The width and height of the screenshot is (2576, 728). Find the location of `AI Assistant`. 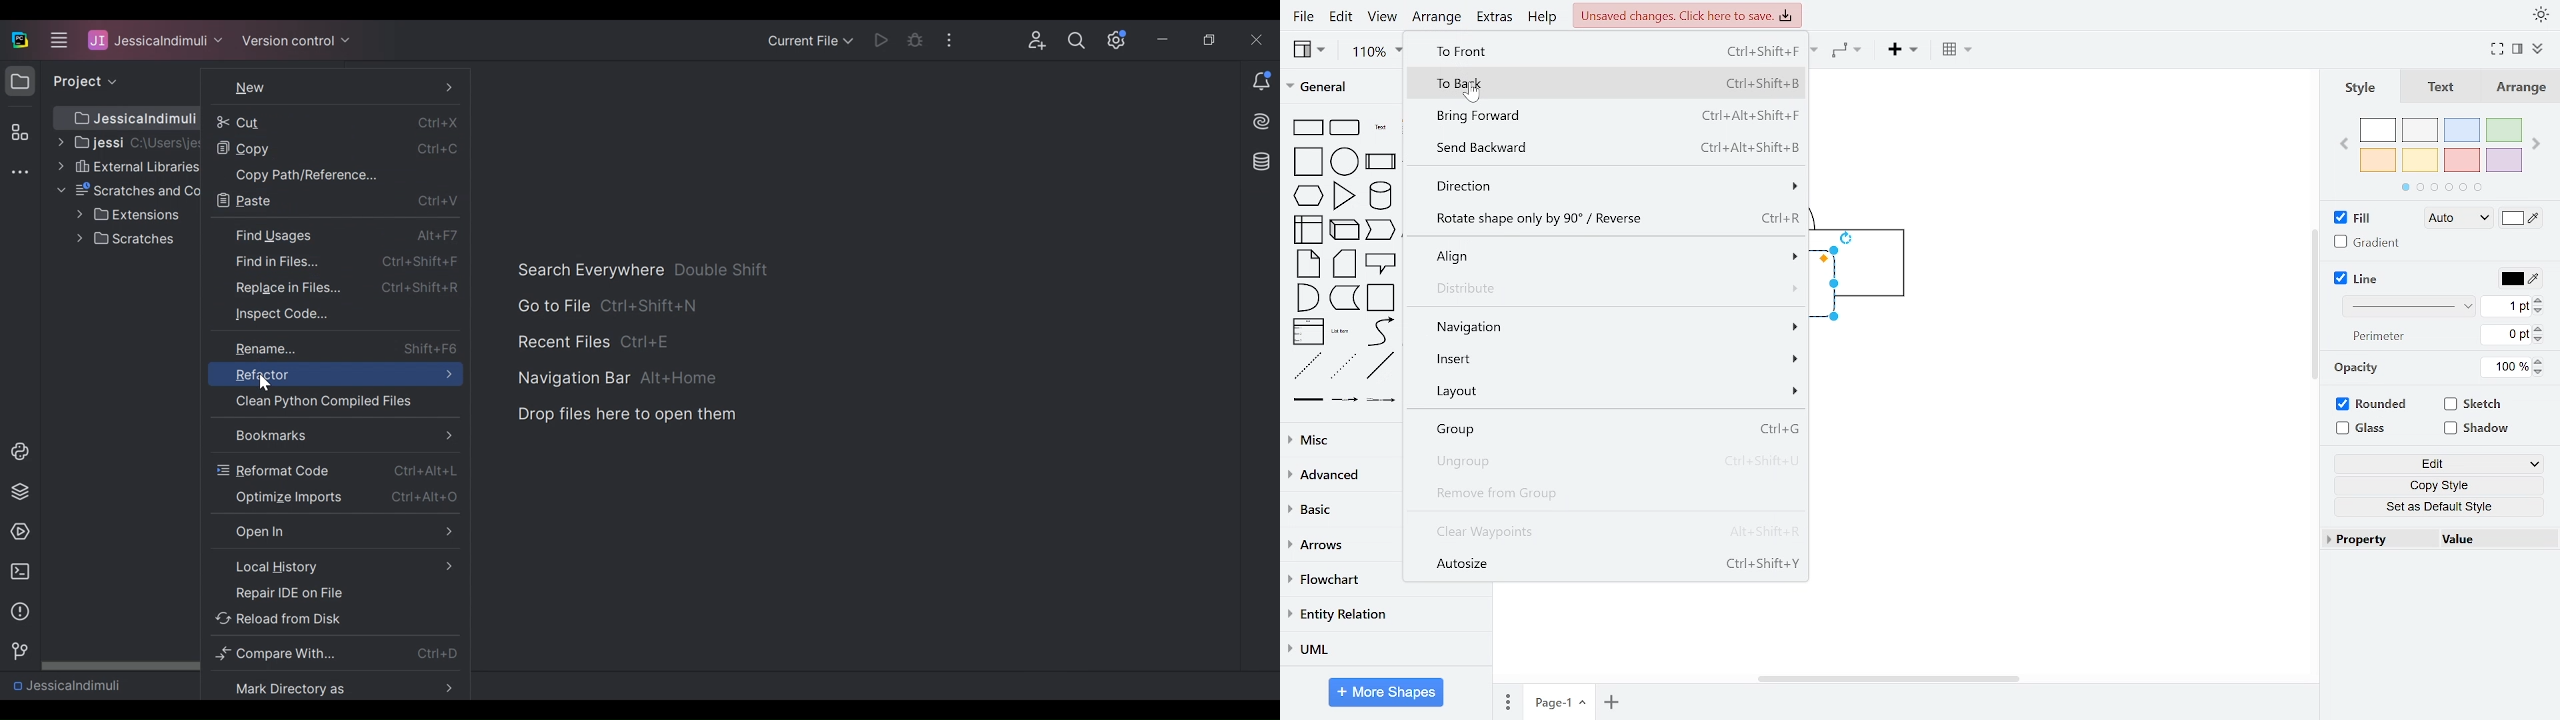

AI Assistant is located at coordinates (1263, 121).